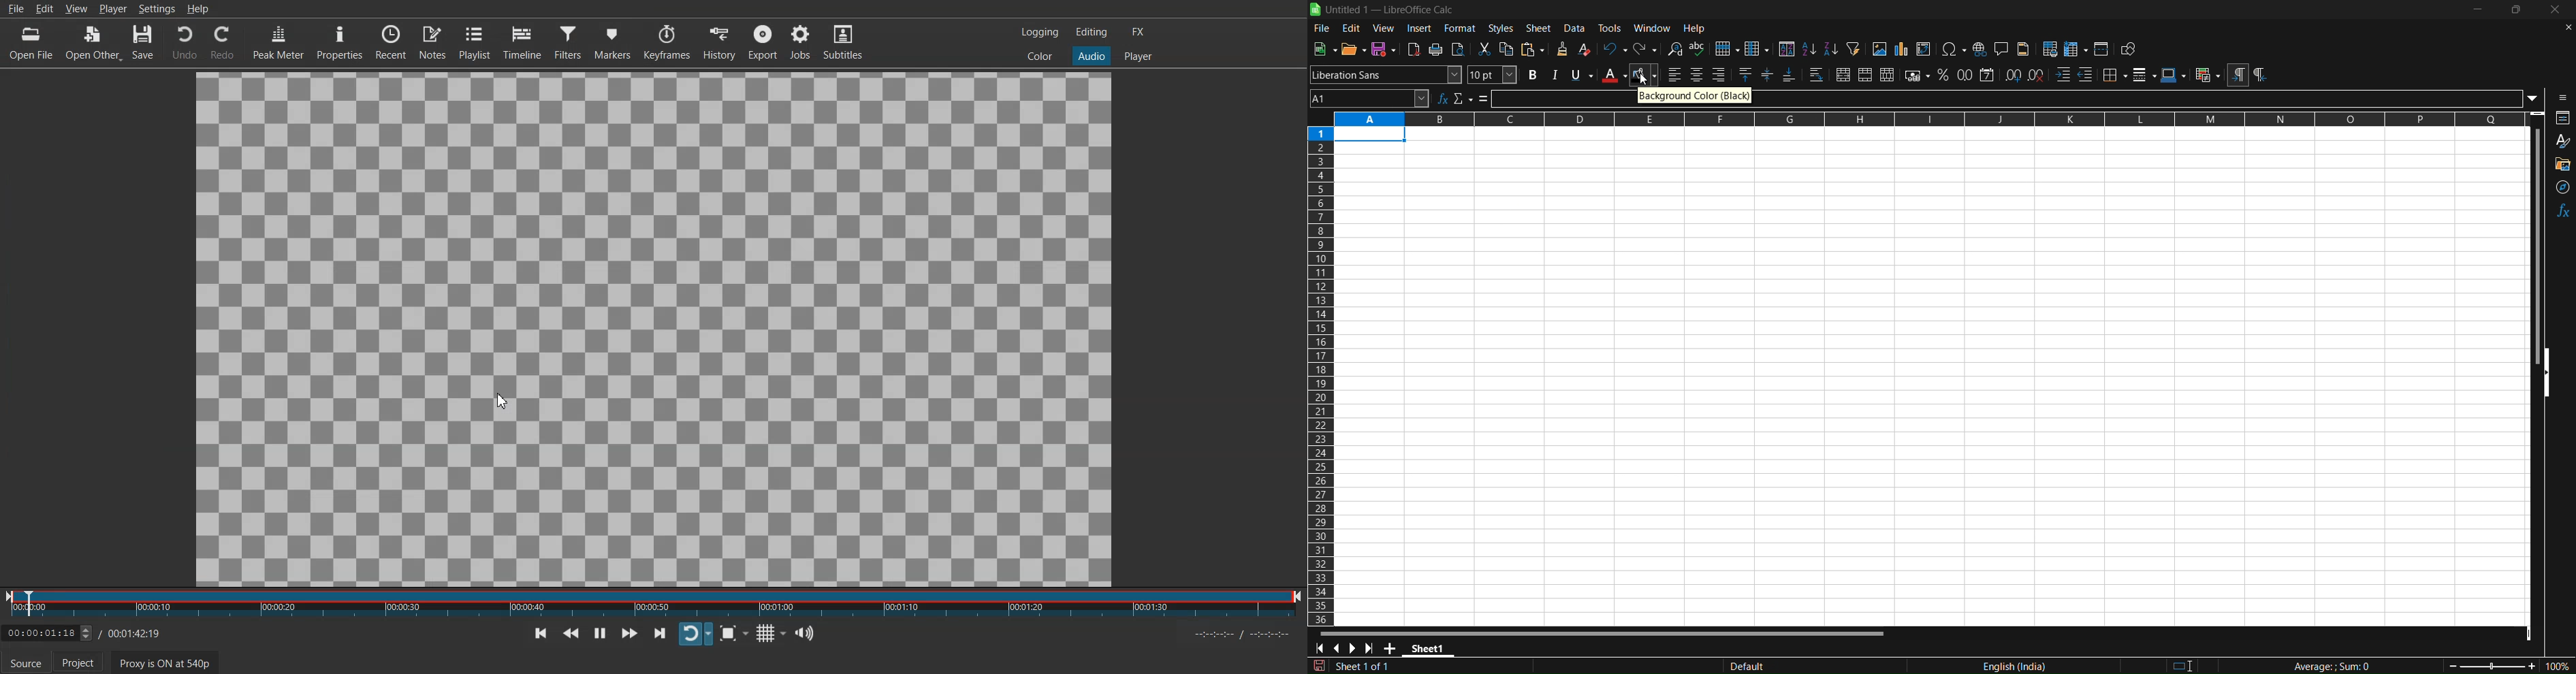  I want to click on border color, so click(2175, 75).